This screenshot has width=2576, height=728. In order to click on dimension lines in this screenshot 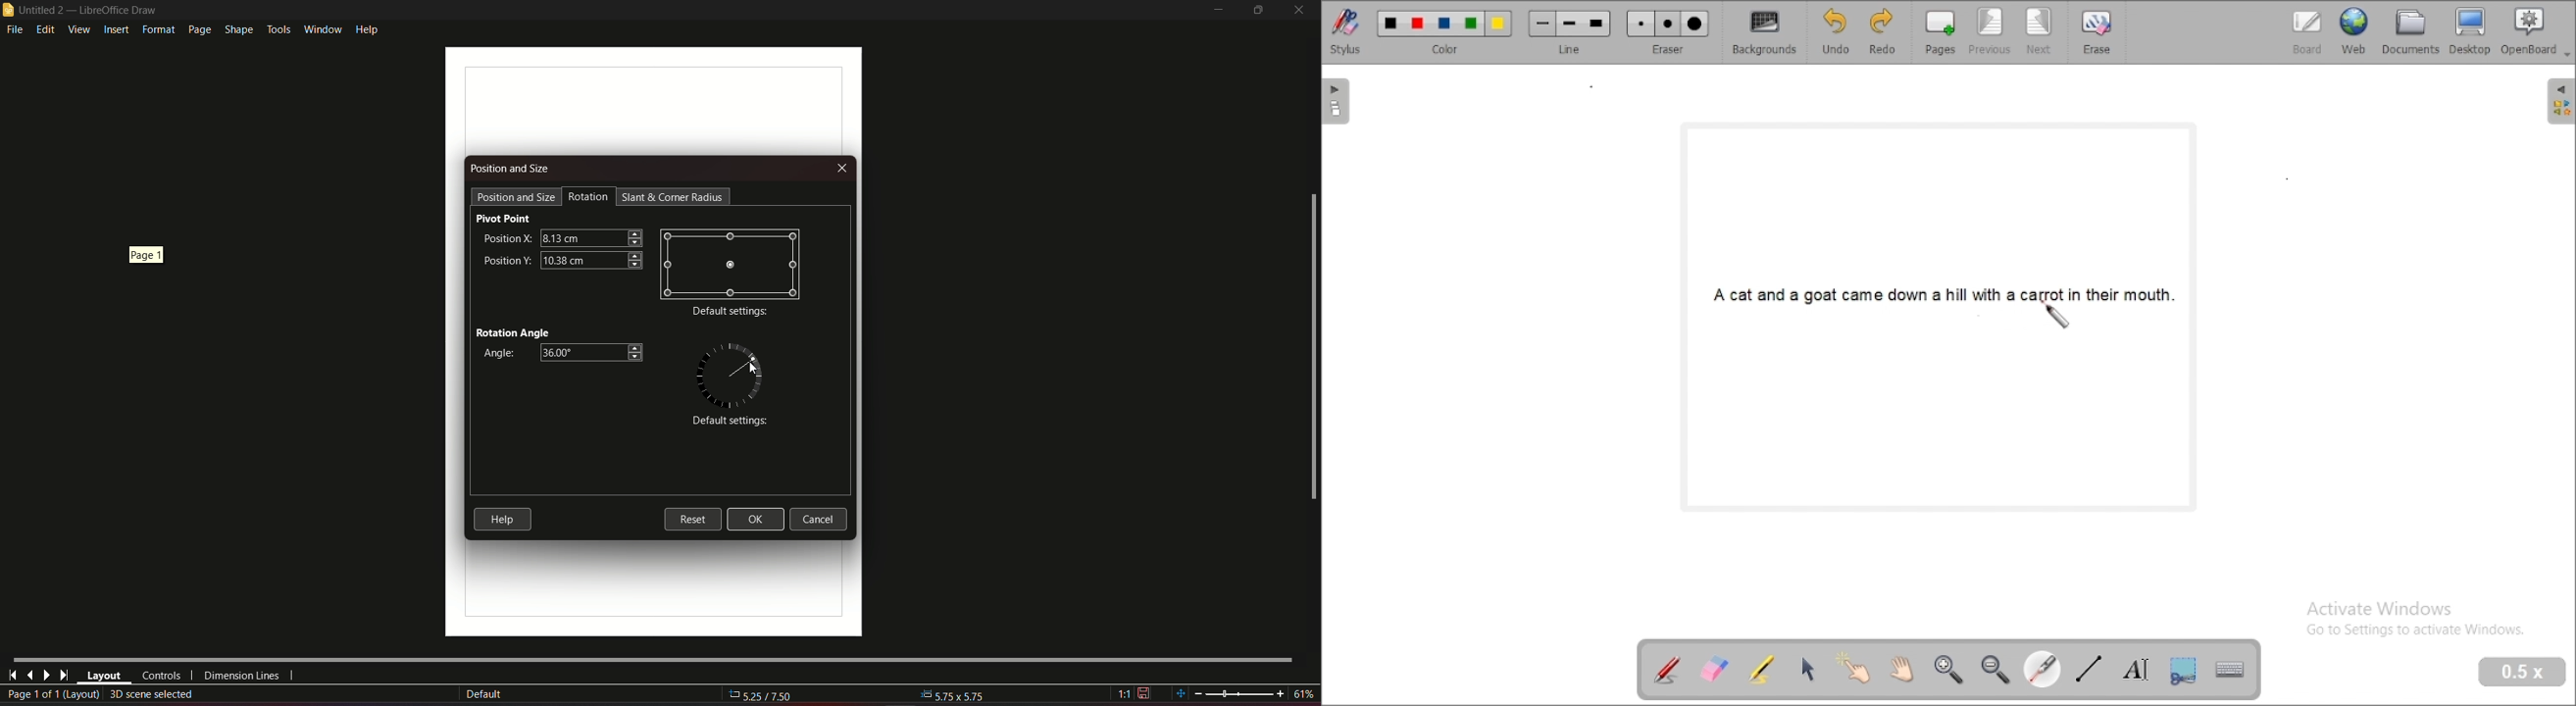, I will do `click(242, 678)`.